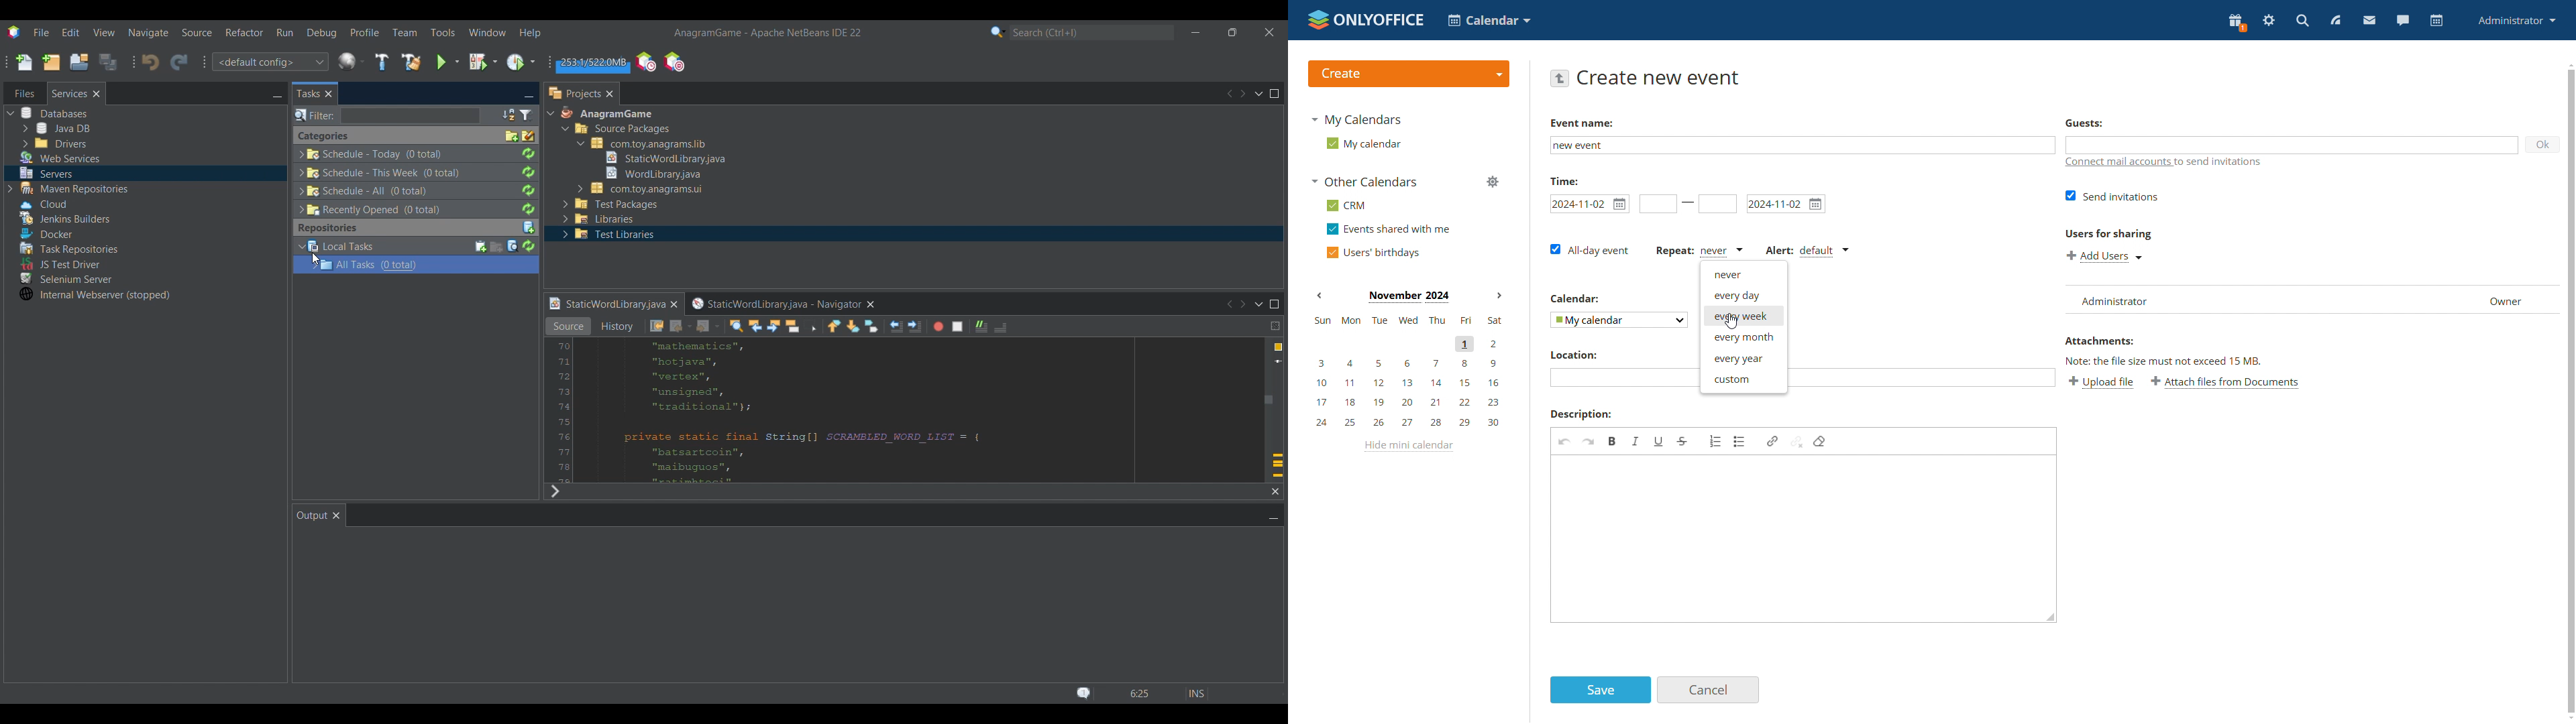 The image size is (2576, 728). Describe the element at coordinates (1819, 441) in the screenshot. I see `remove format` at that location.